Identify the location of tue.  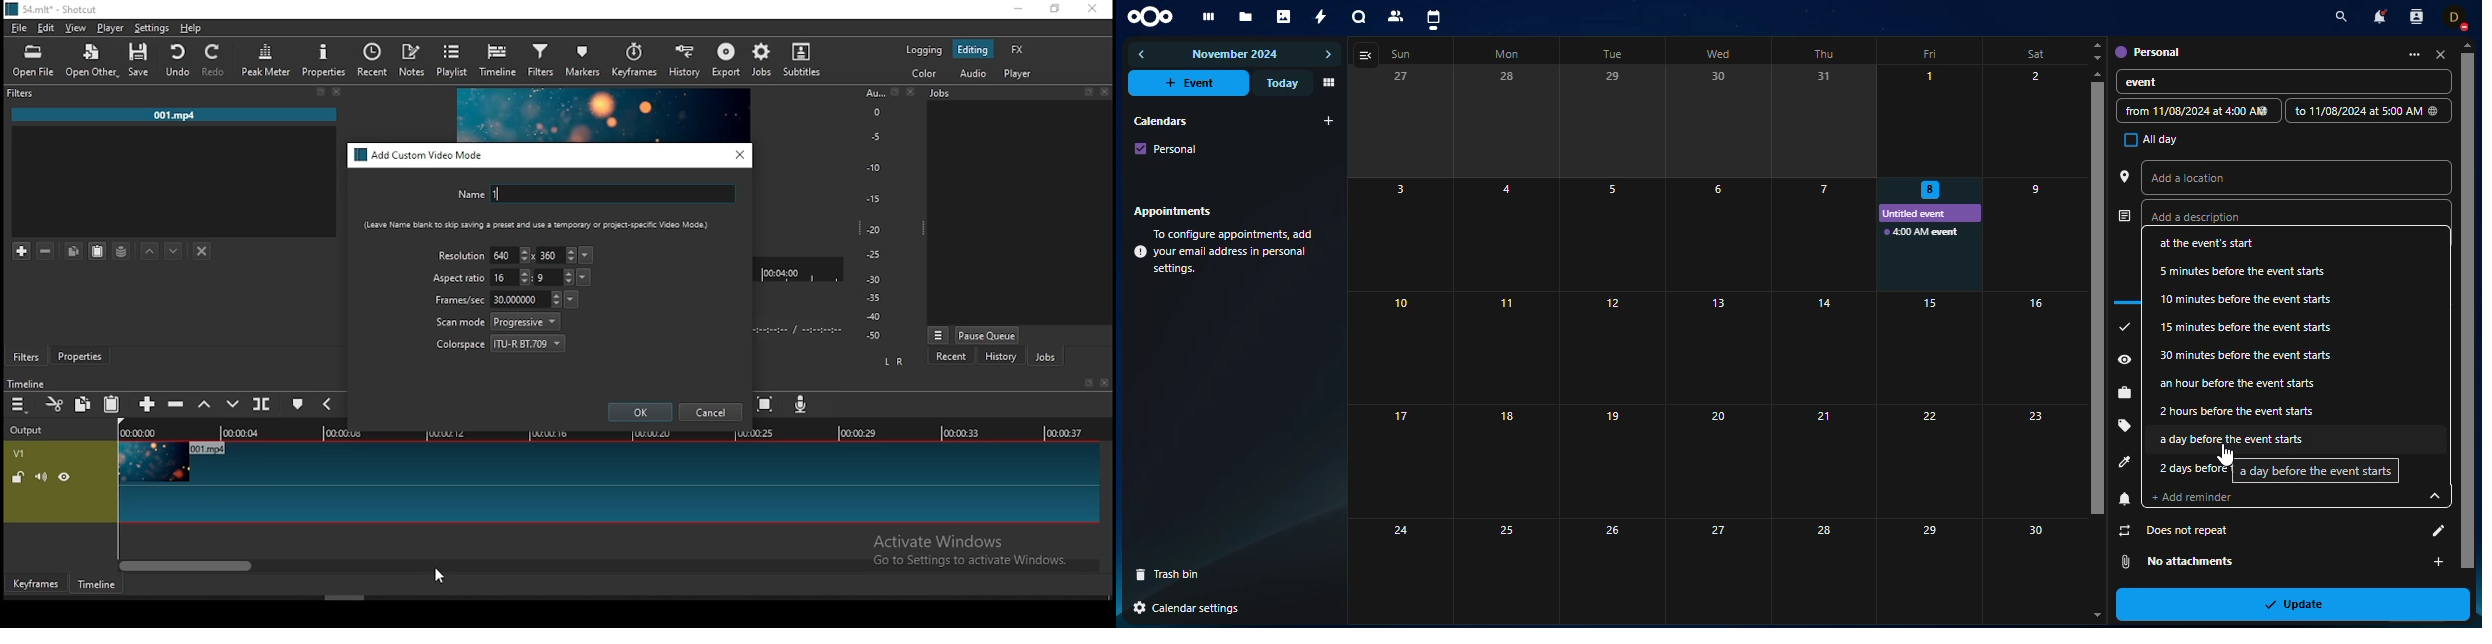
(1617, 54).